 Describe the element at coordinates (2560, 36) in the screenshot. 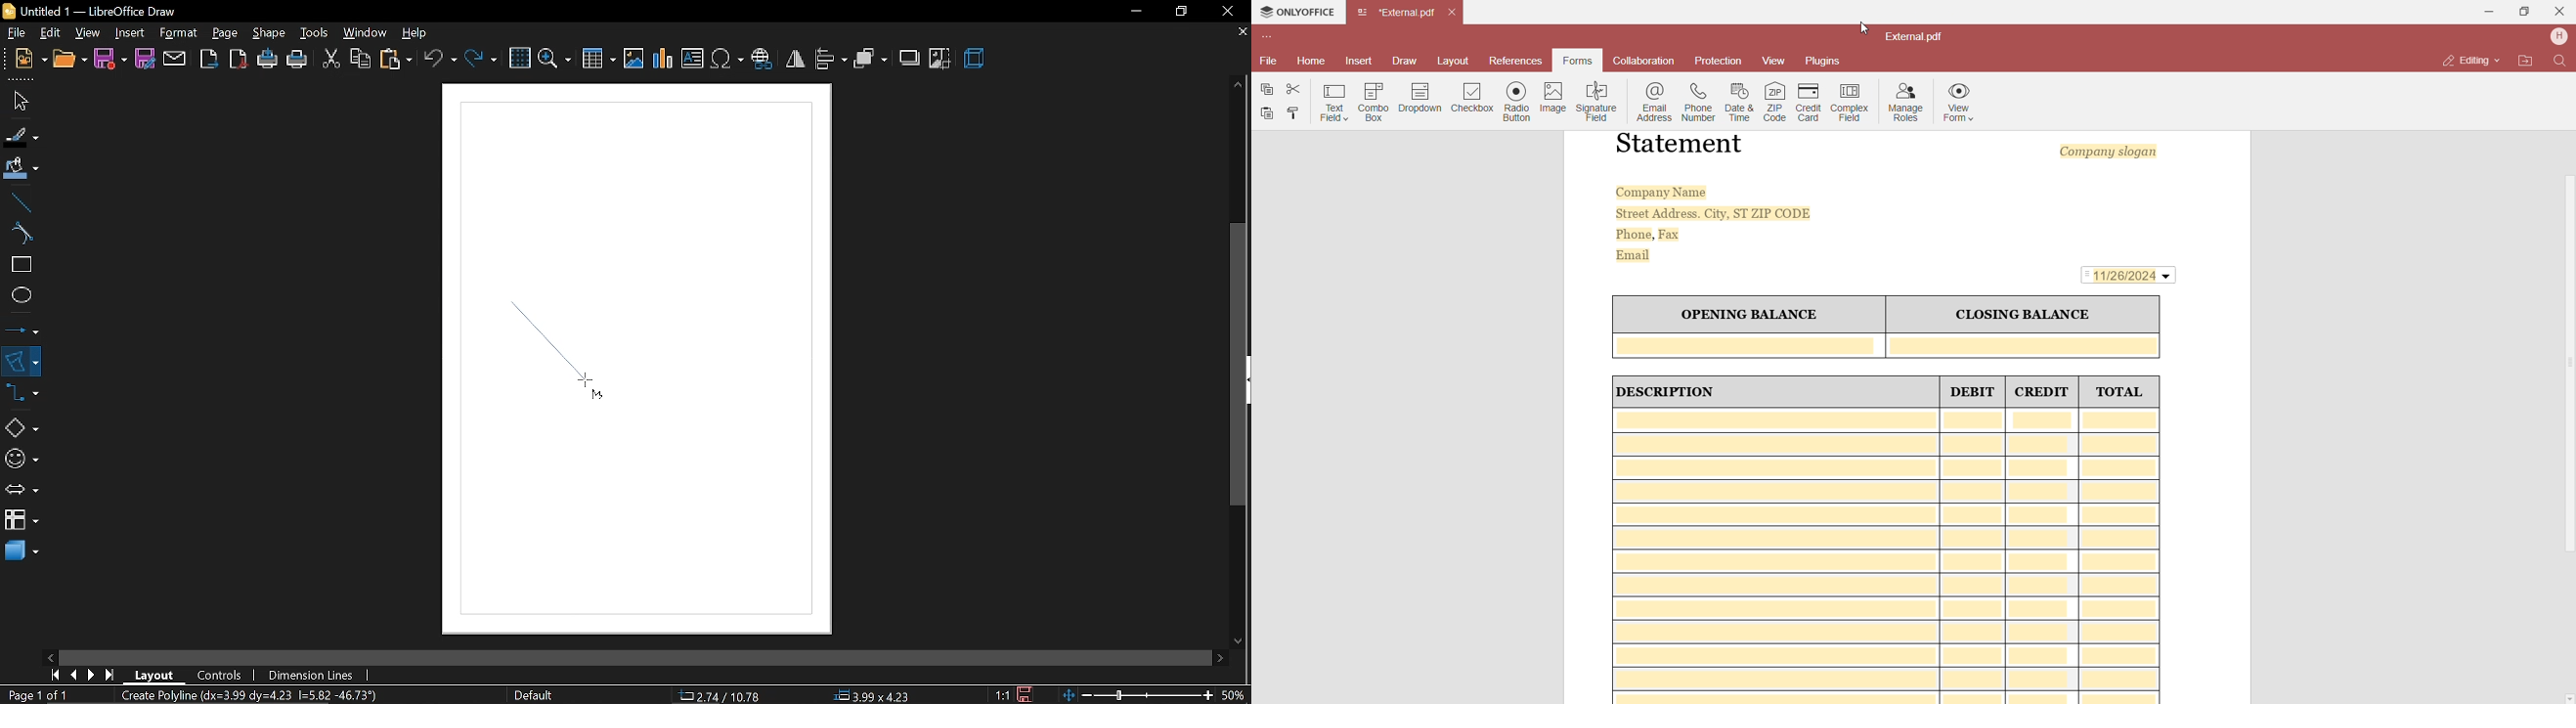

I see `Profile` at that location.